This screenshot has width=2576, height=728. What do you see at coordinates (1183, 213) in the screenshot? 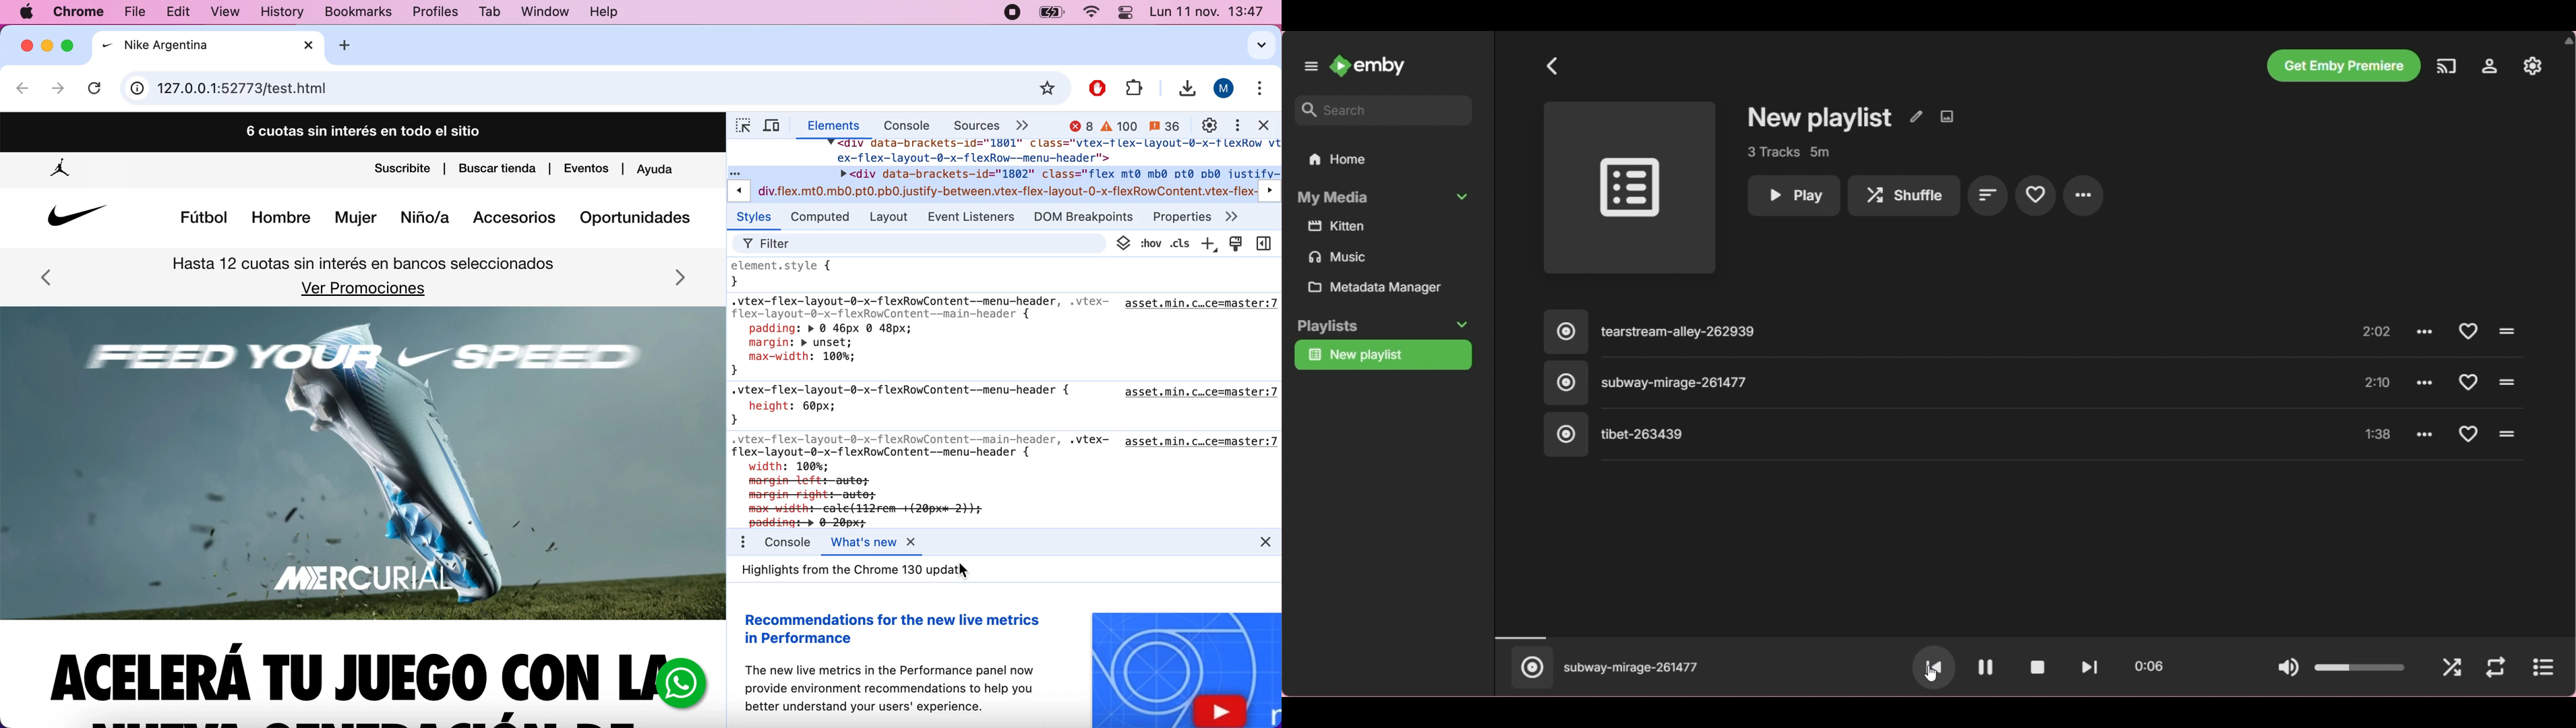
I see `properties` at bounding box center [1183, 213].